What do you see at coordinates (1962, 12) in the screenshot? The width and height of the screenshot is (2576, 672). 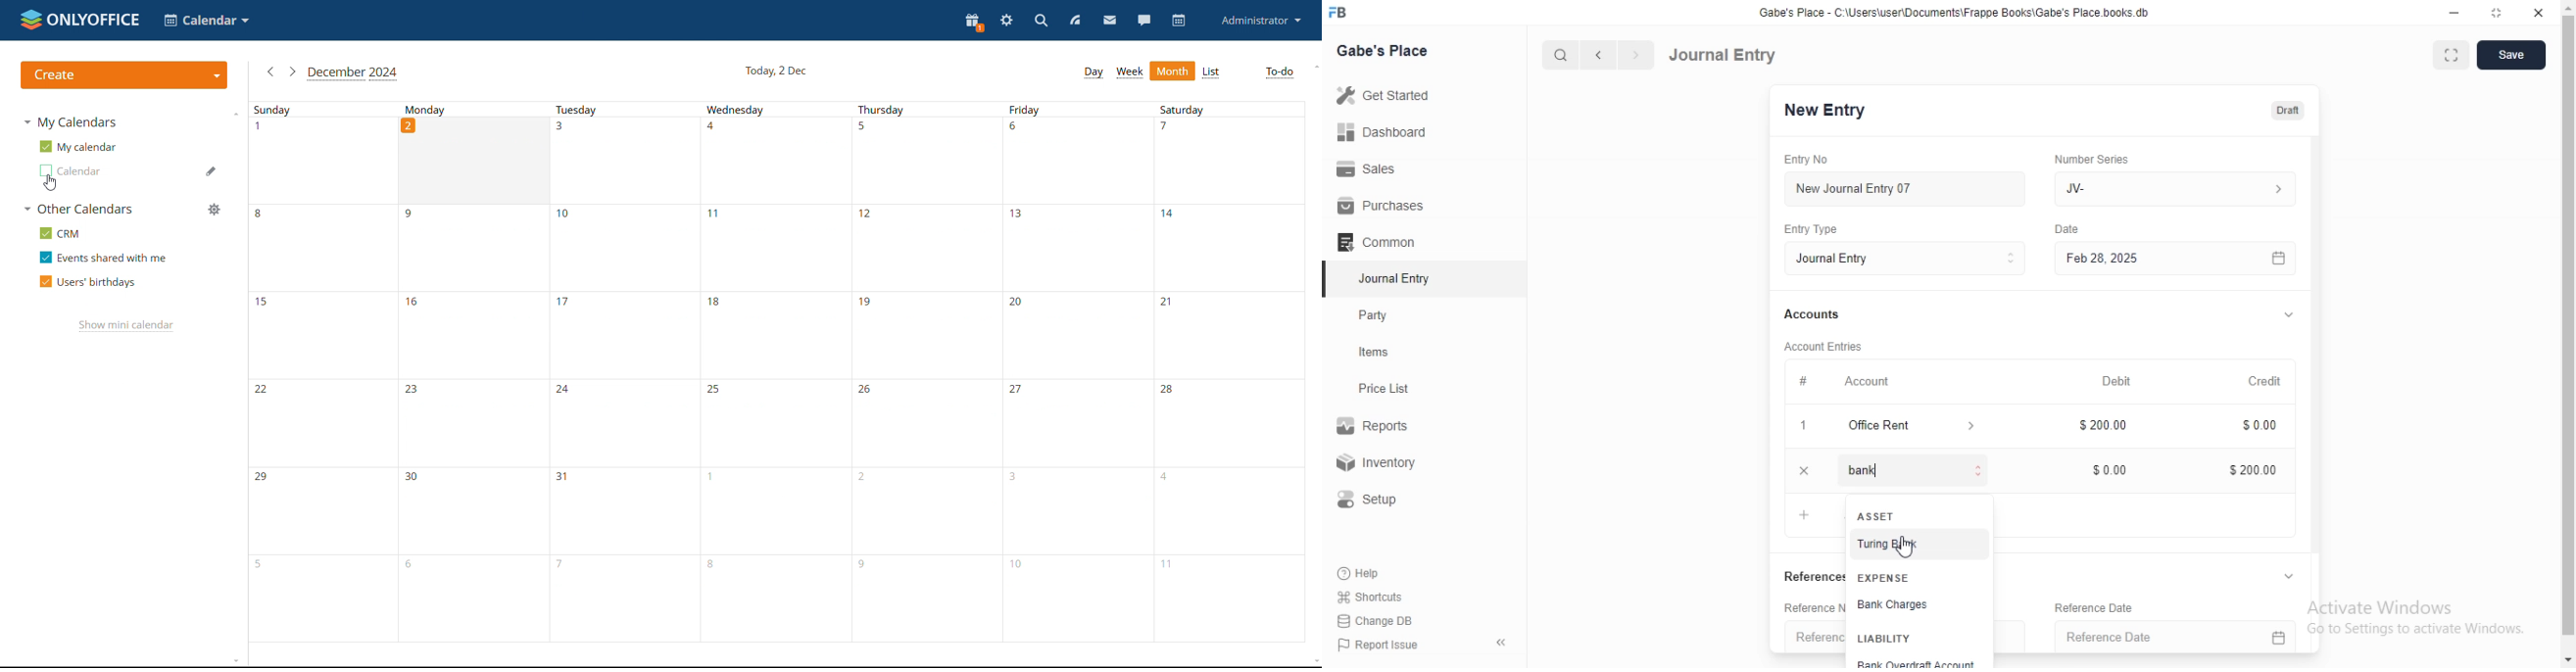 I see `‘Gabe's Place - C\UsersiuserDocuments\Frappe Books\Gabe's Place books db` at bounding box center [1962, 12].